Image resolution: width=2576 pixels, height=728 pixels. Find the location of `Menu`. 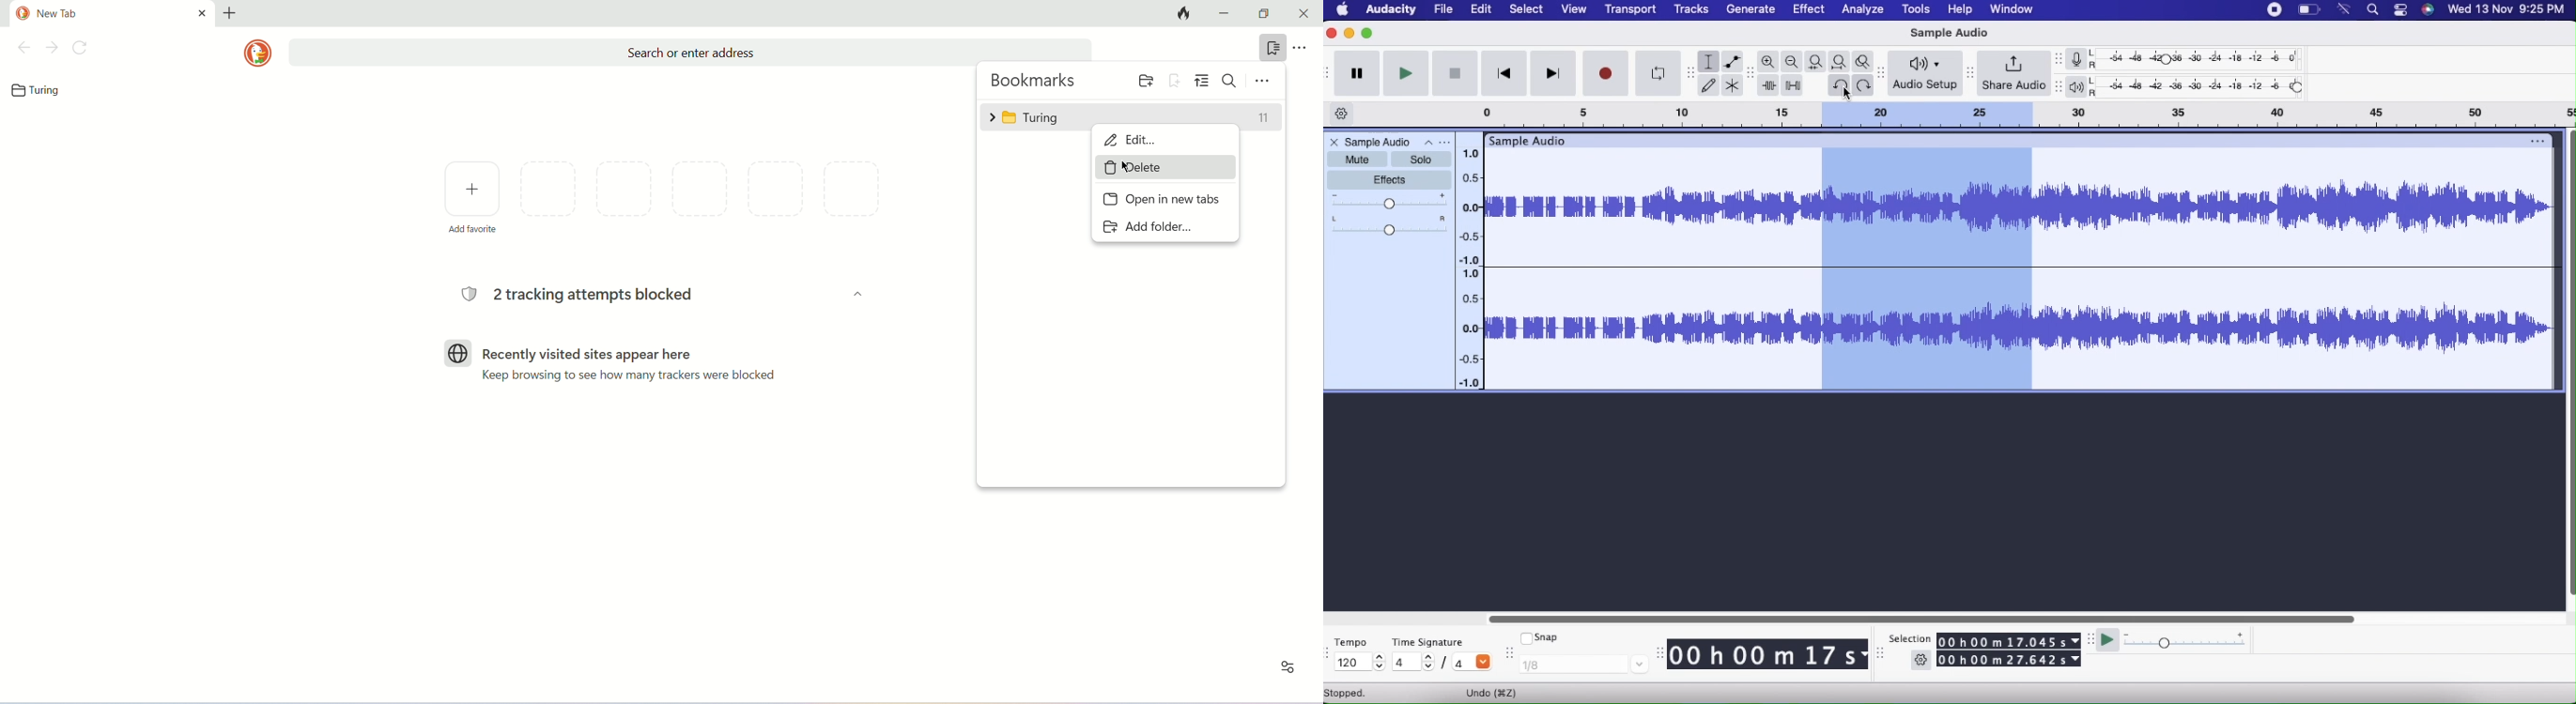

Menu is located at coordinates (2275, 10).